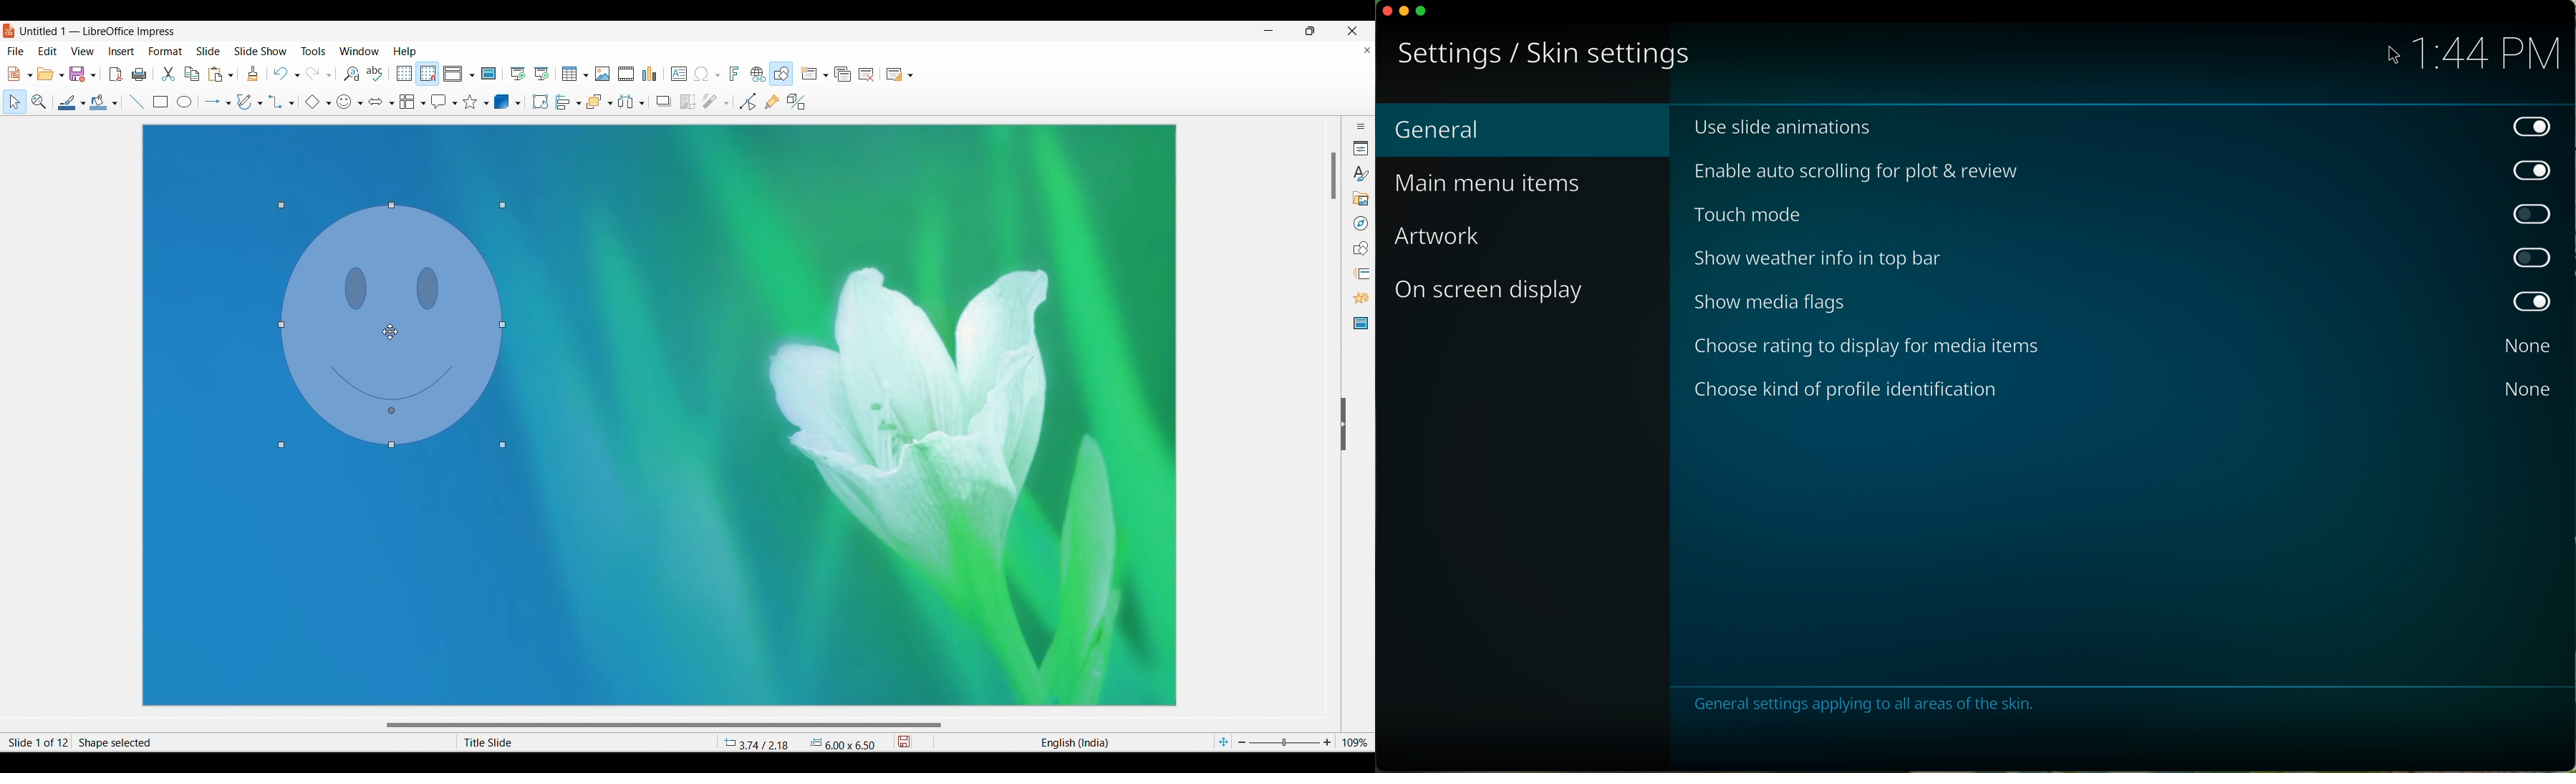  What do you see at coordinates (2484, 55) in the screenshot?
I see `hour` at bounding box center [2484, 55].